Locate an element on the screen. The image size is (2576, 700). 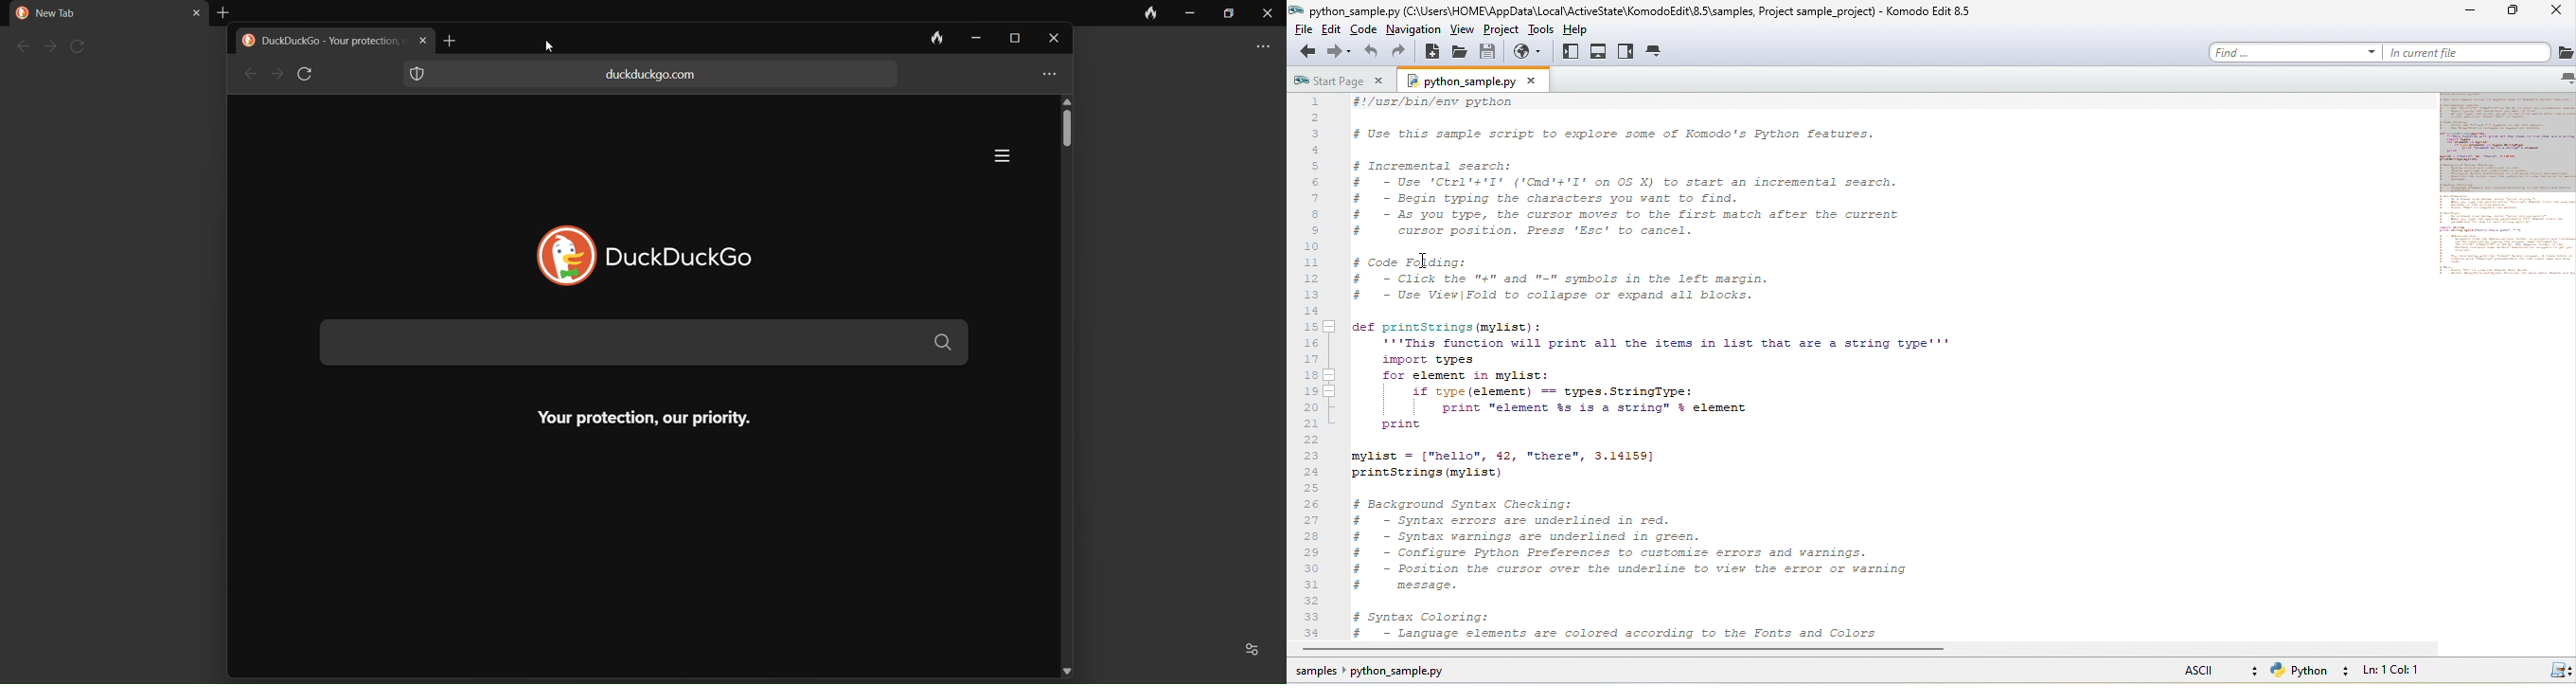
close tab is located at coordinates (186, 11).